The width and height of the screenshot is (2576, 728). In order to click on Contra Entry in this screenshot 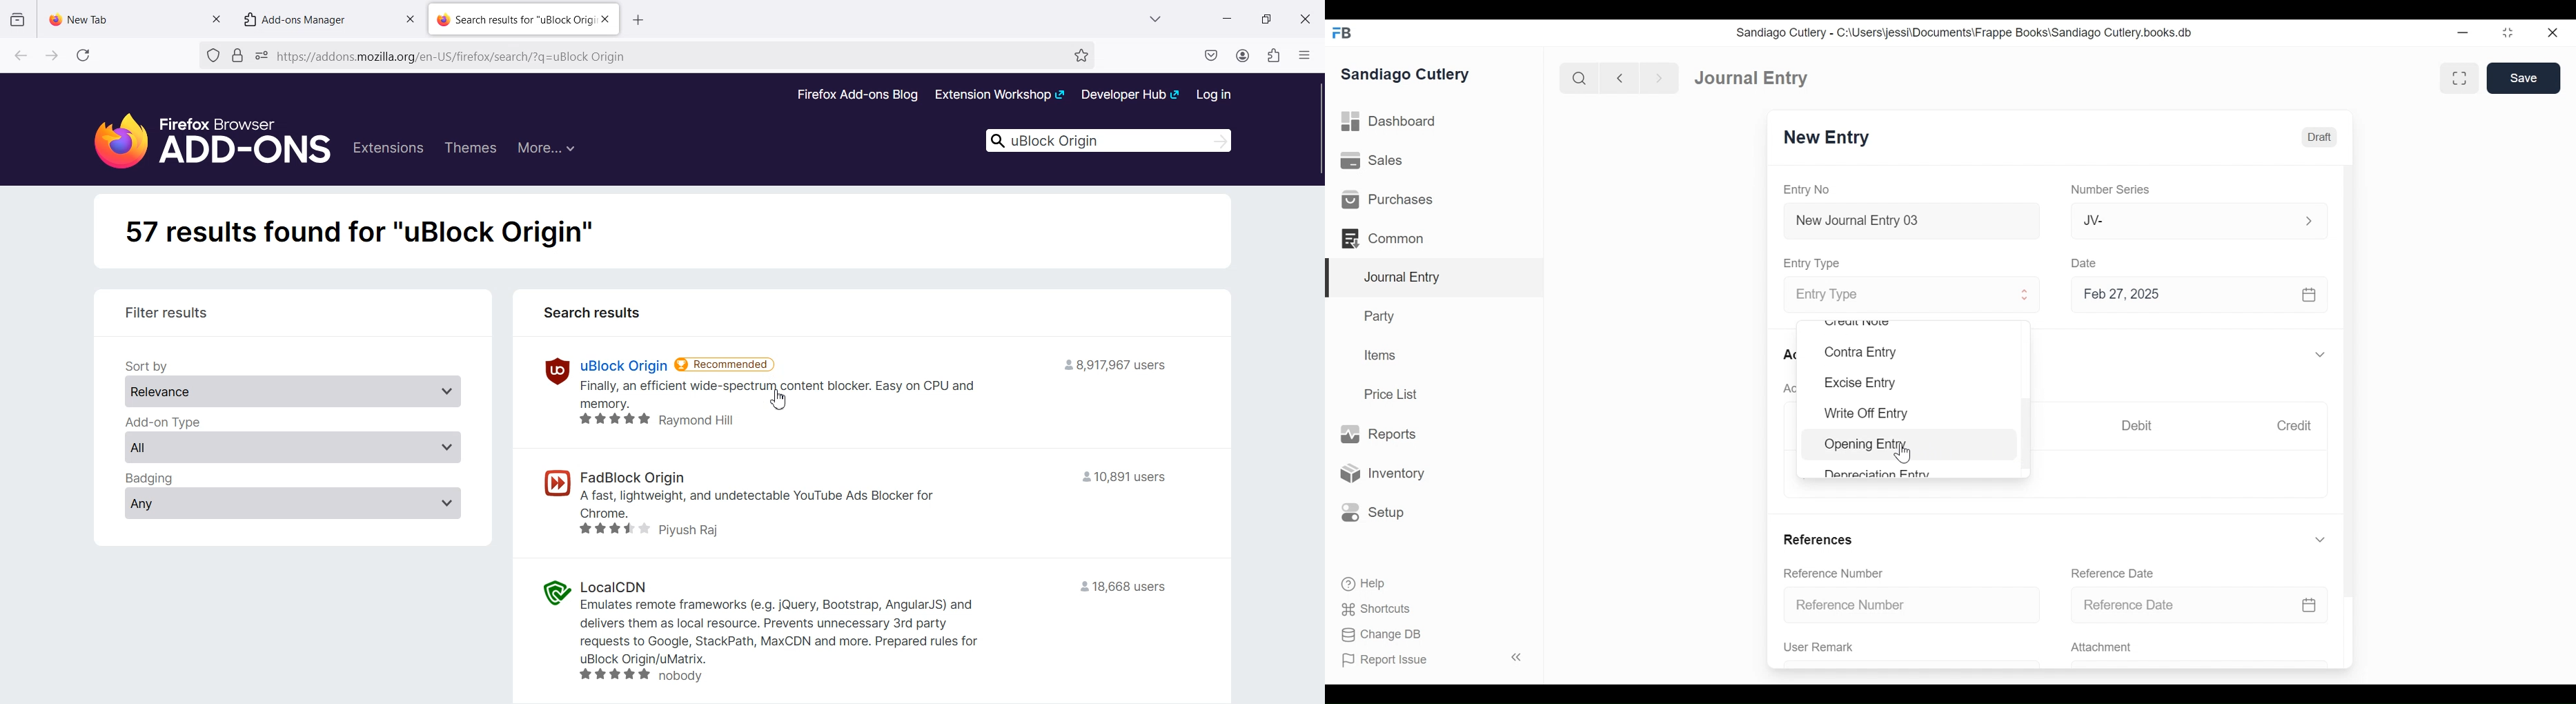, I will do `click(1862, 353)`.